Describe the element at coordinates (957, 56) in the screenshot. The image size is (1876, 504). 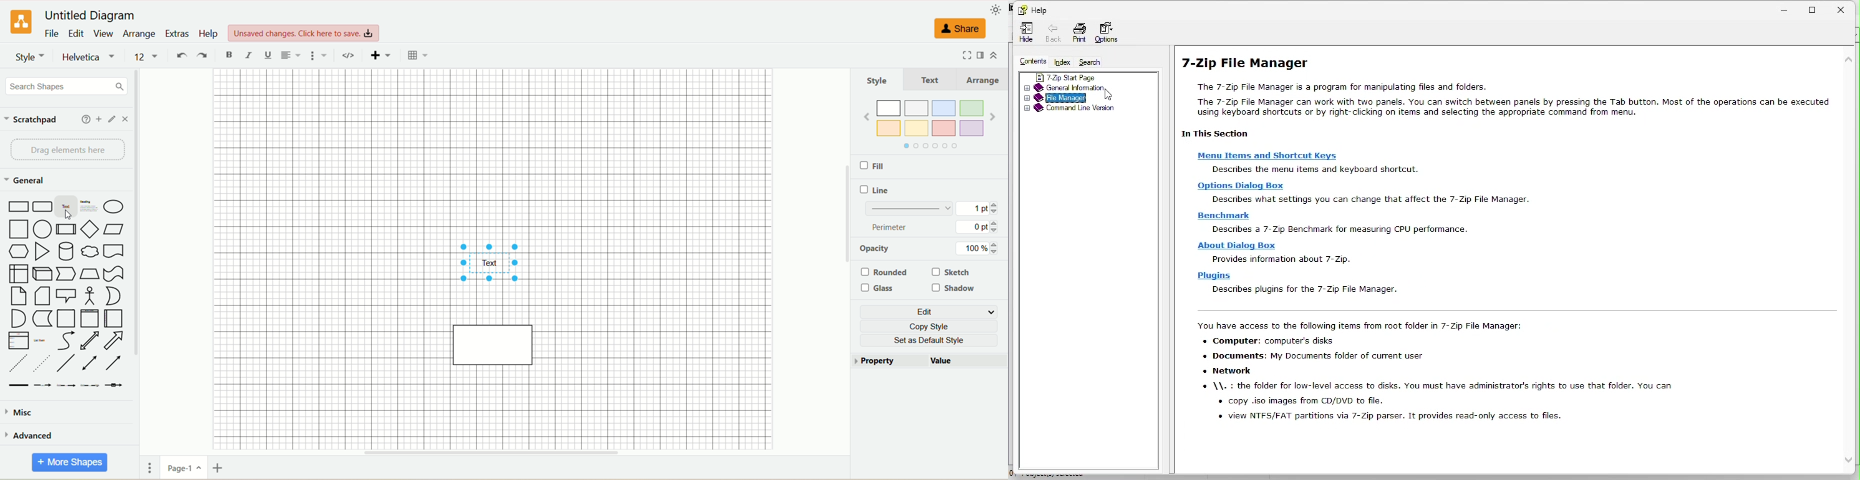
I see `fullscreen` at that location.